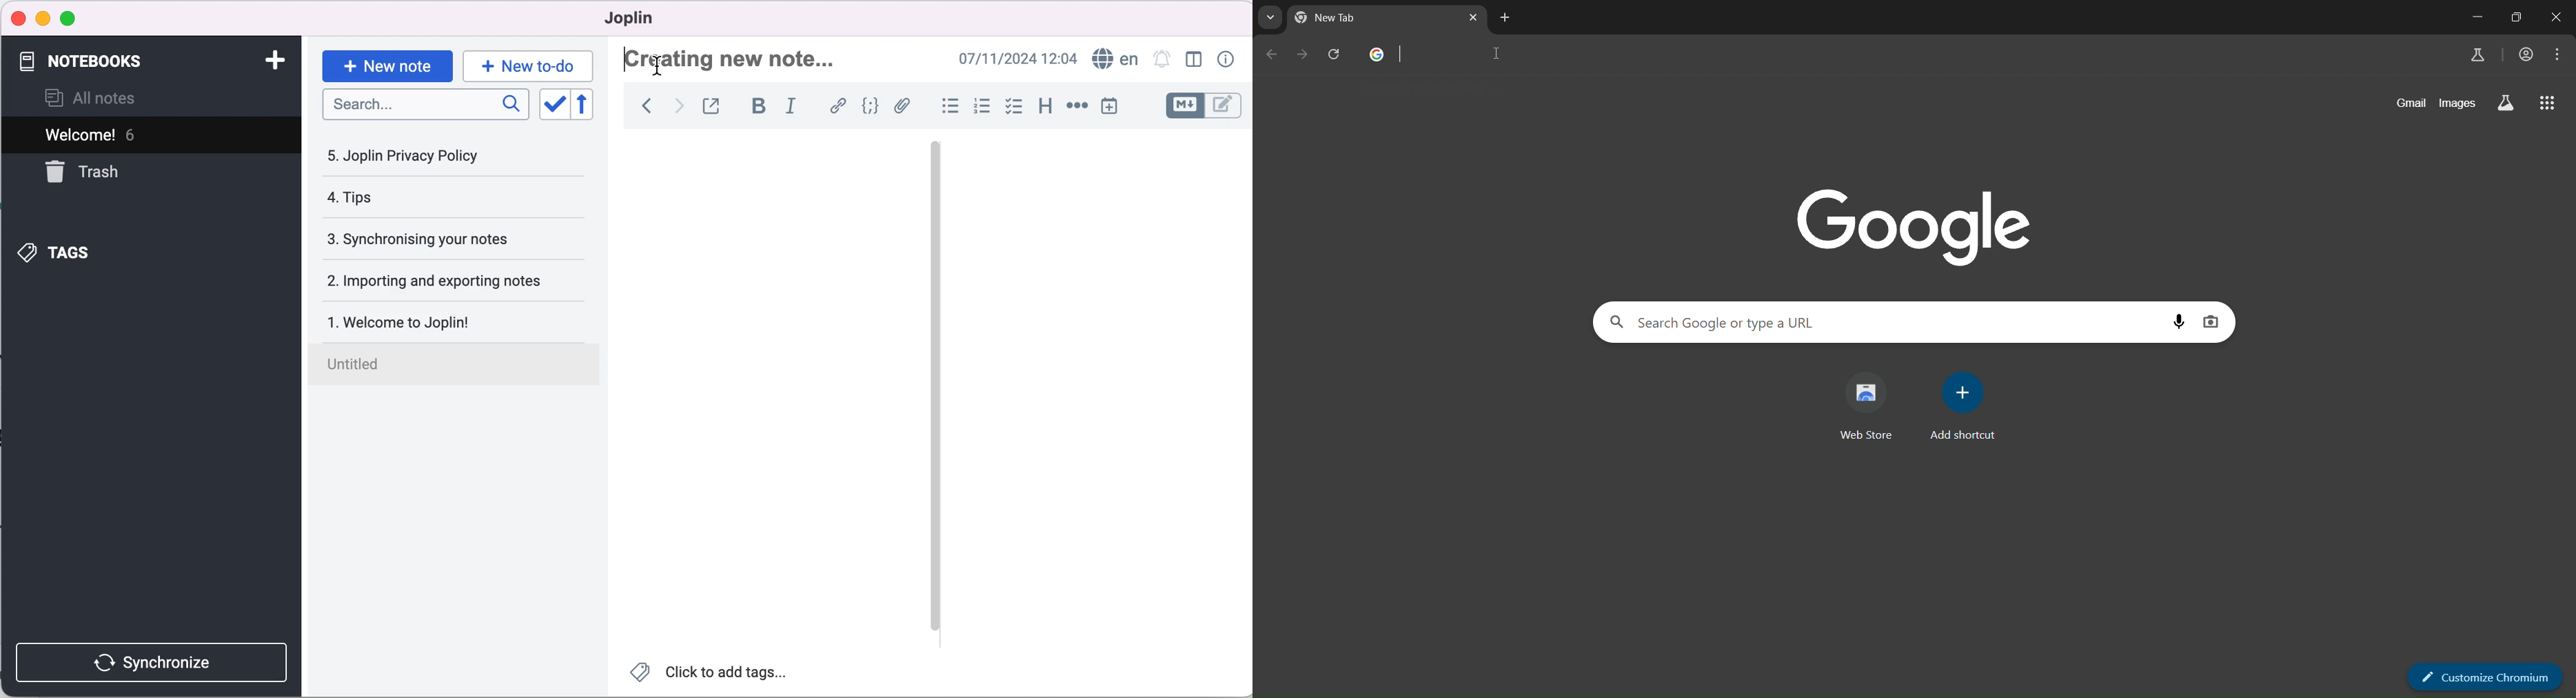 The image size is (2576, 700). I want to click on welcome! 6, so click(136, 136).